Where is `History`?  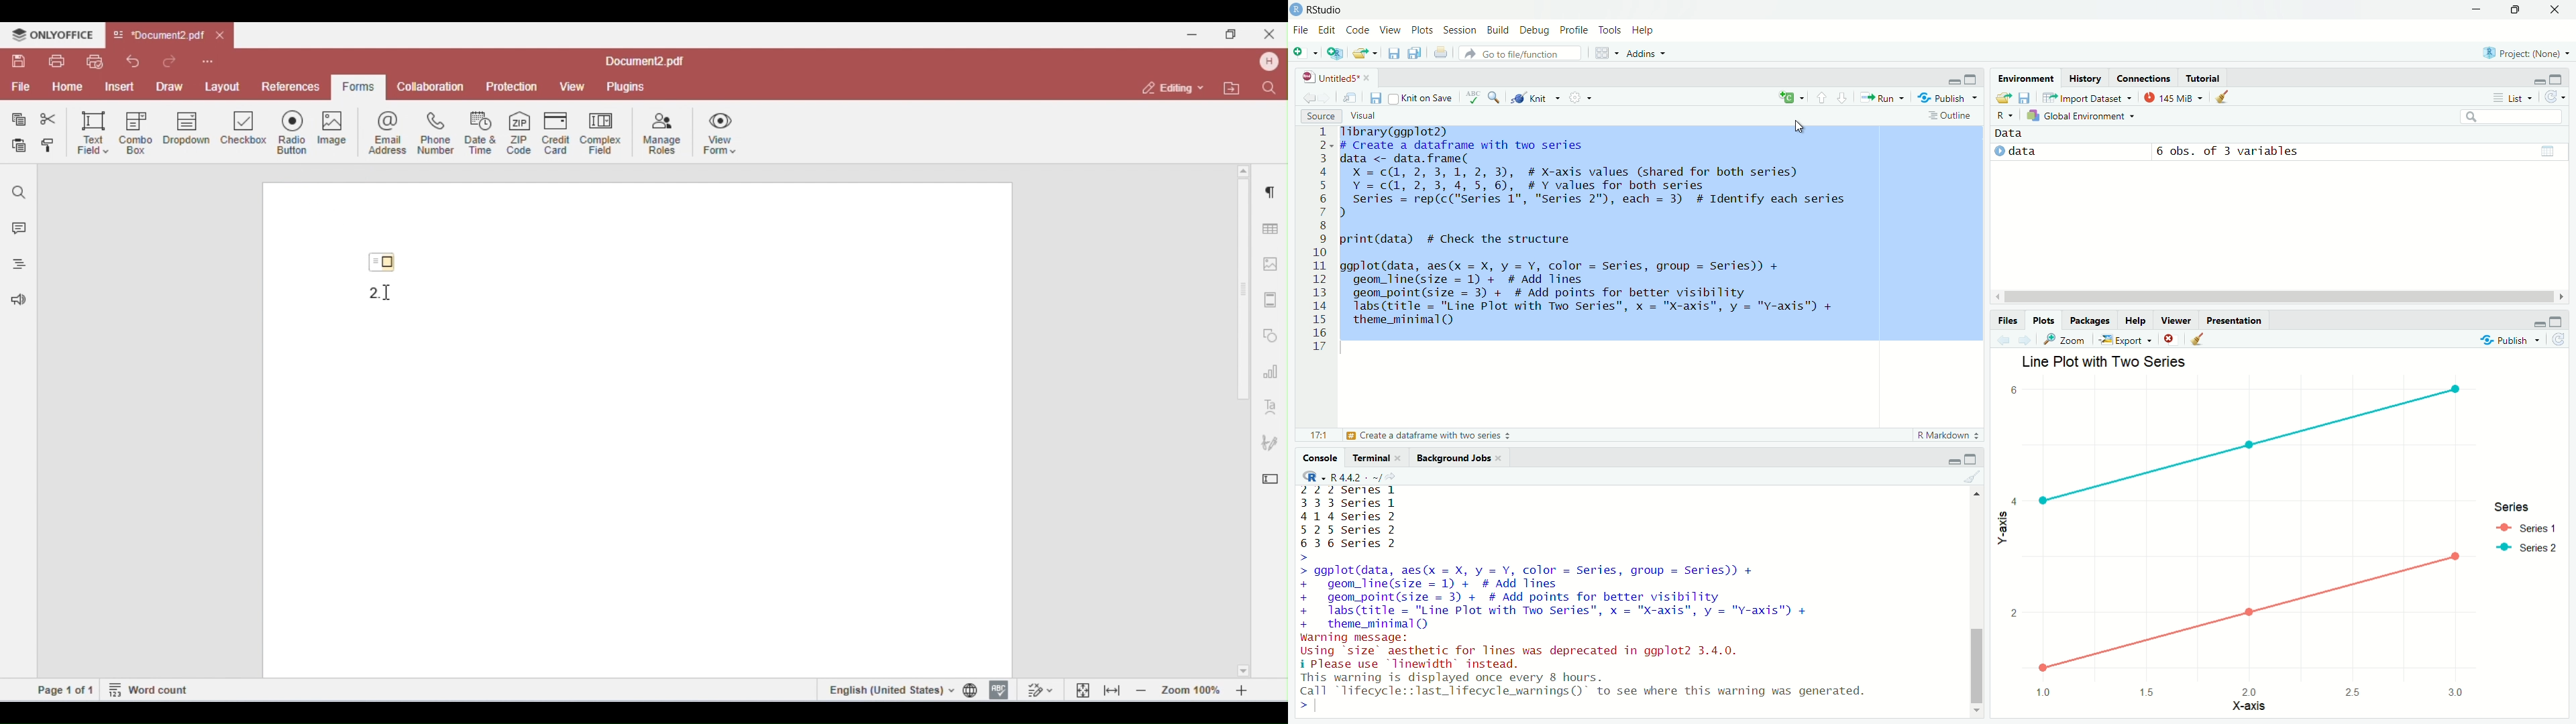 History is located at coordinates (2084, 79).